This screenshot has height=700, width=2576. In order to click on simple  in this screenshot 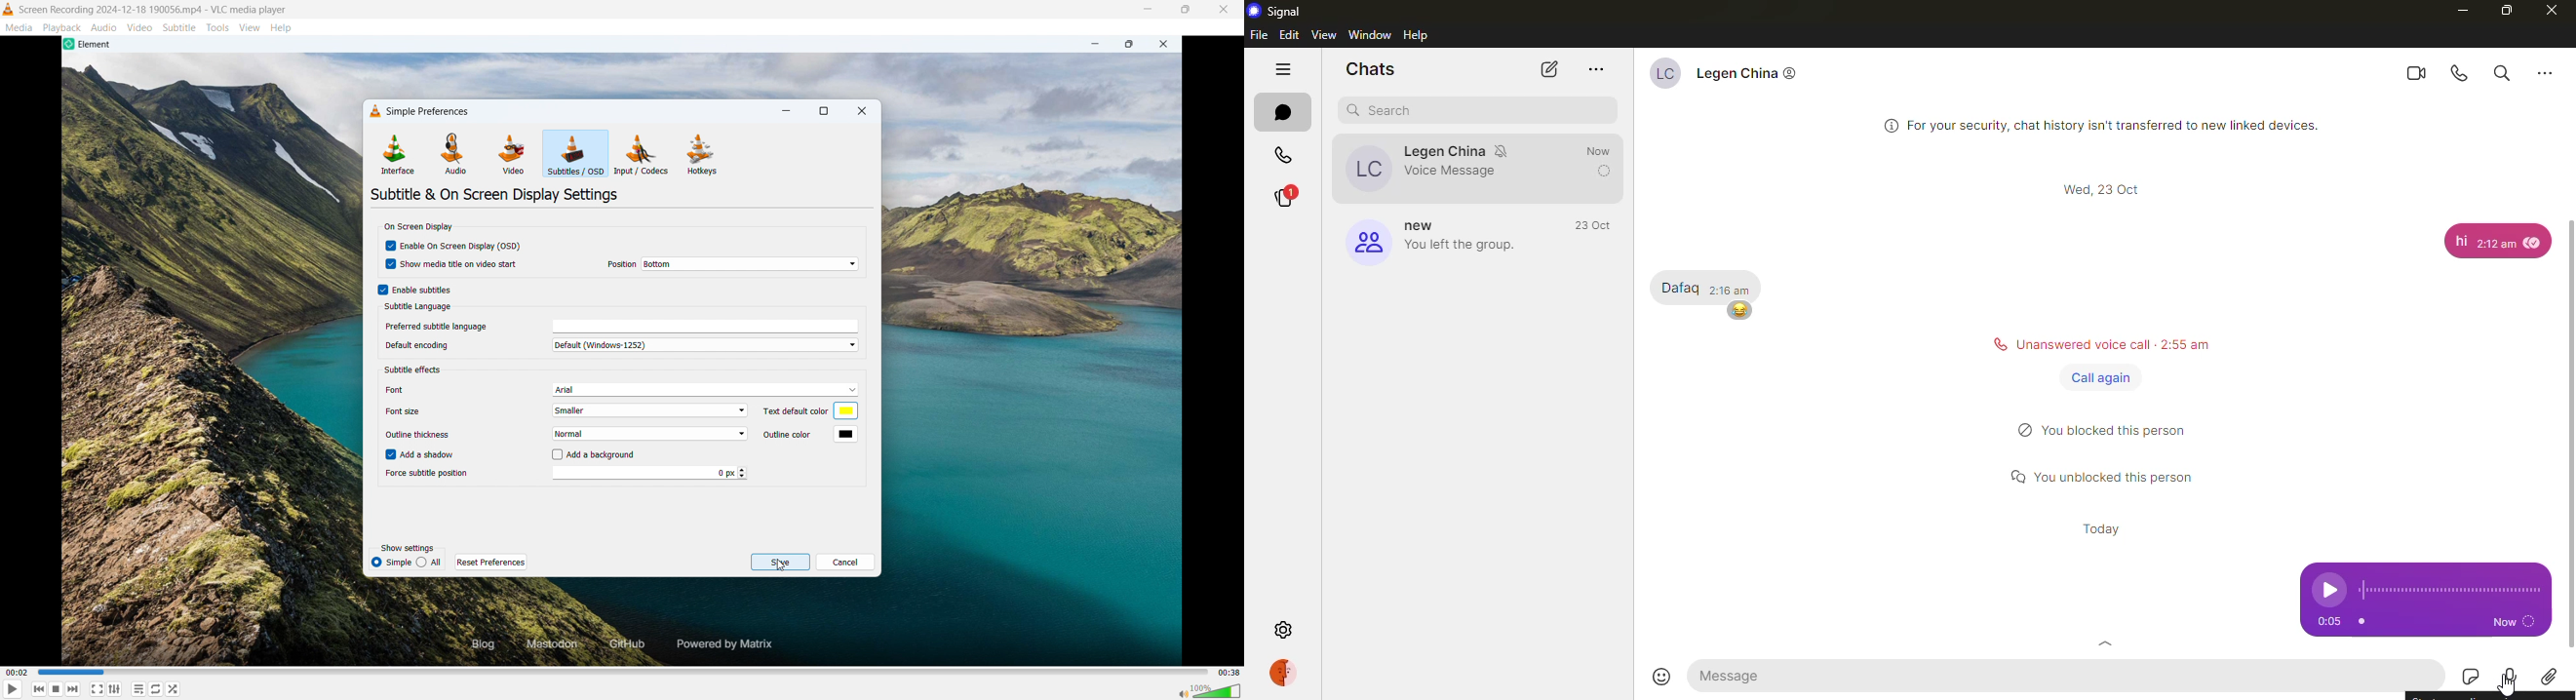, I will do `click(391, 563)`.